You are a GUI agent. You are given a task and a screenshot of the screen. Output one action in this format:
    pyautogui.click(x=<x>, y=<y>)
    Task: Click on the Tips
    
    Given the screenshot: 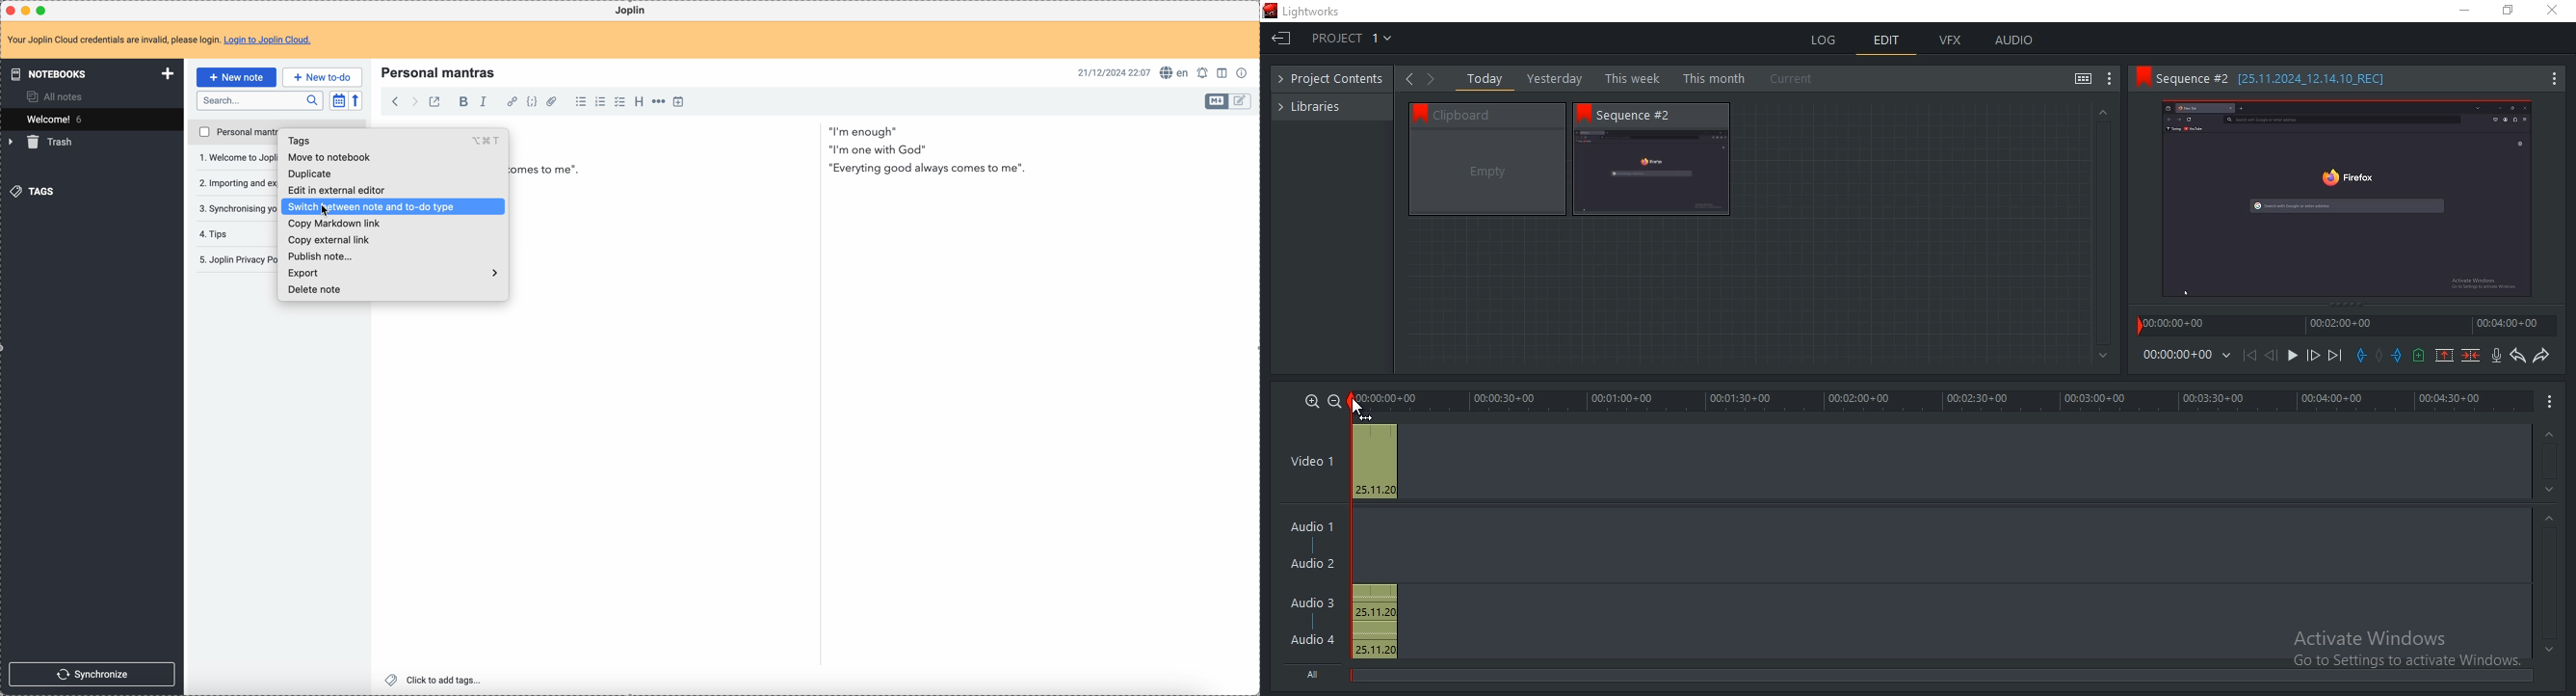 What is the action you would take?
    pyautogui.click(x=214, y=234)
    